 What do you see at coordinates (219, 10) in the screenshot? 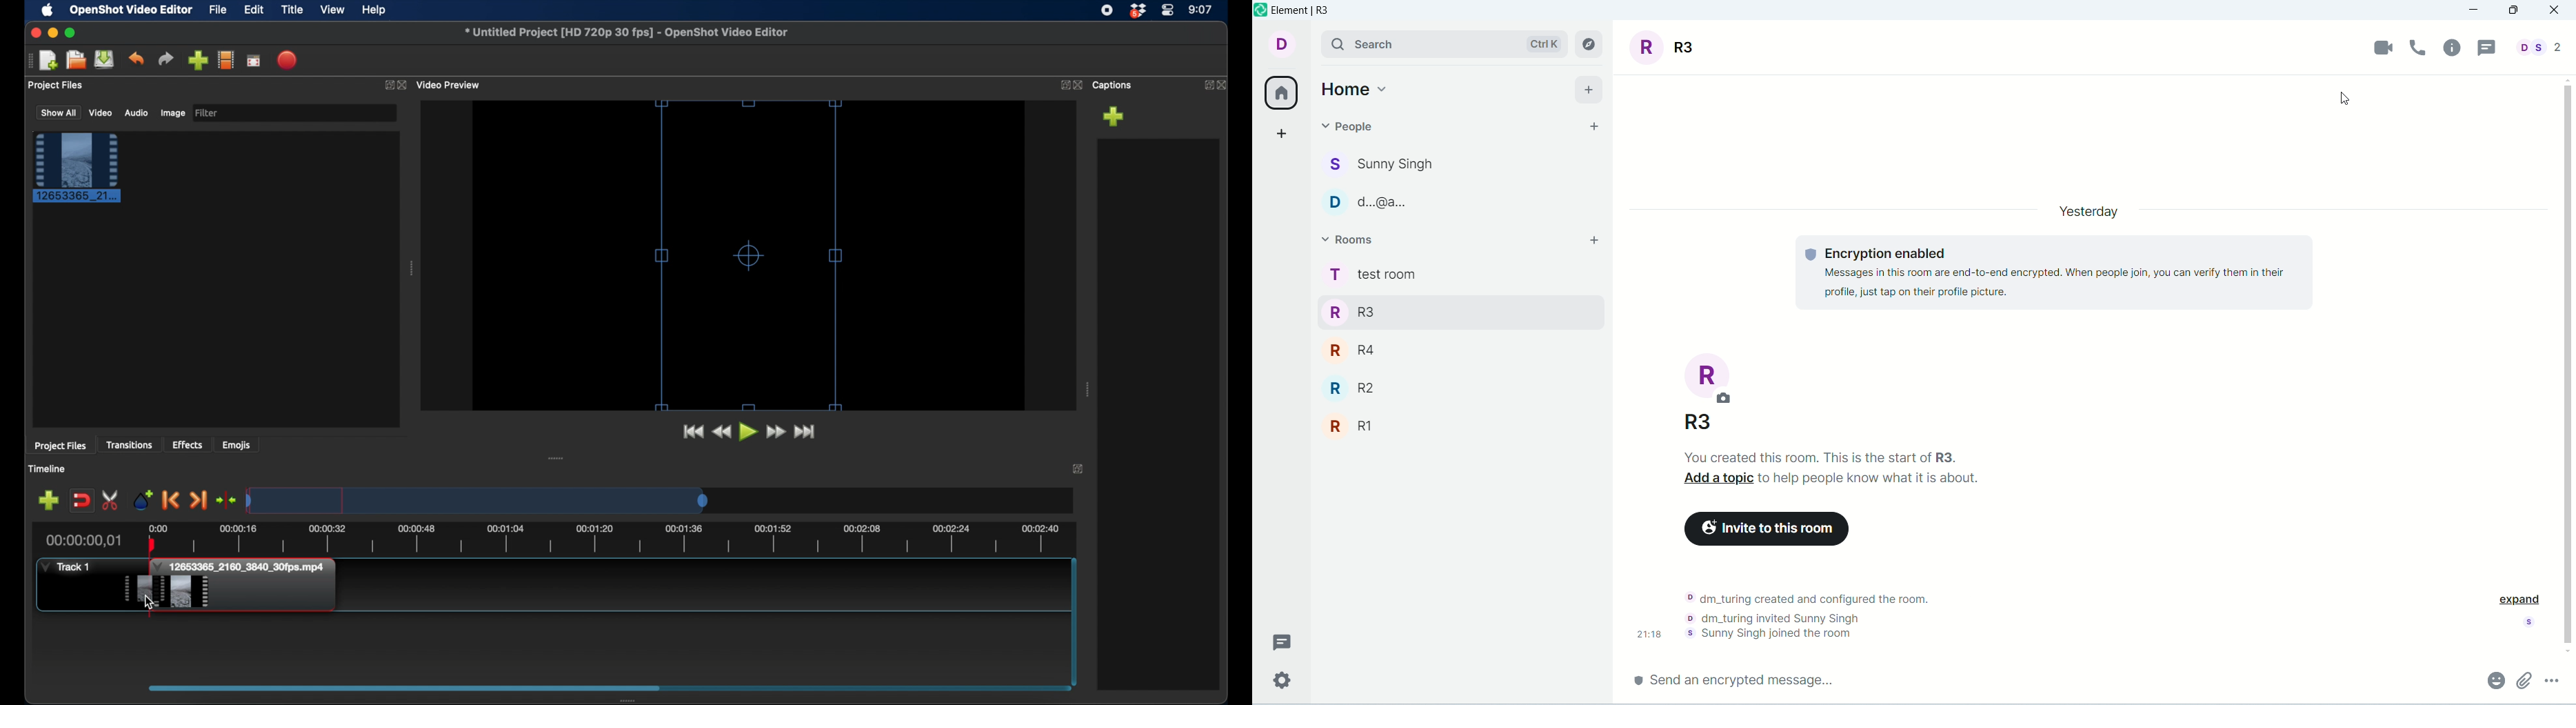
I see `file` at bounding box center [219, 10].